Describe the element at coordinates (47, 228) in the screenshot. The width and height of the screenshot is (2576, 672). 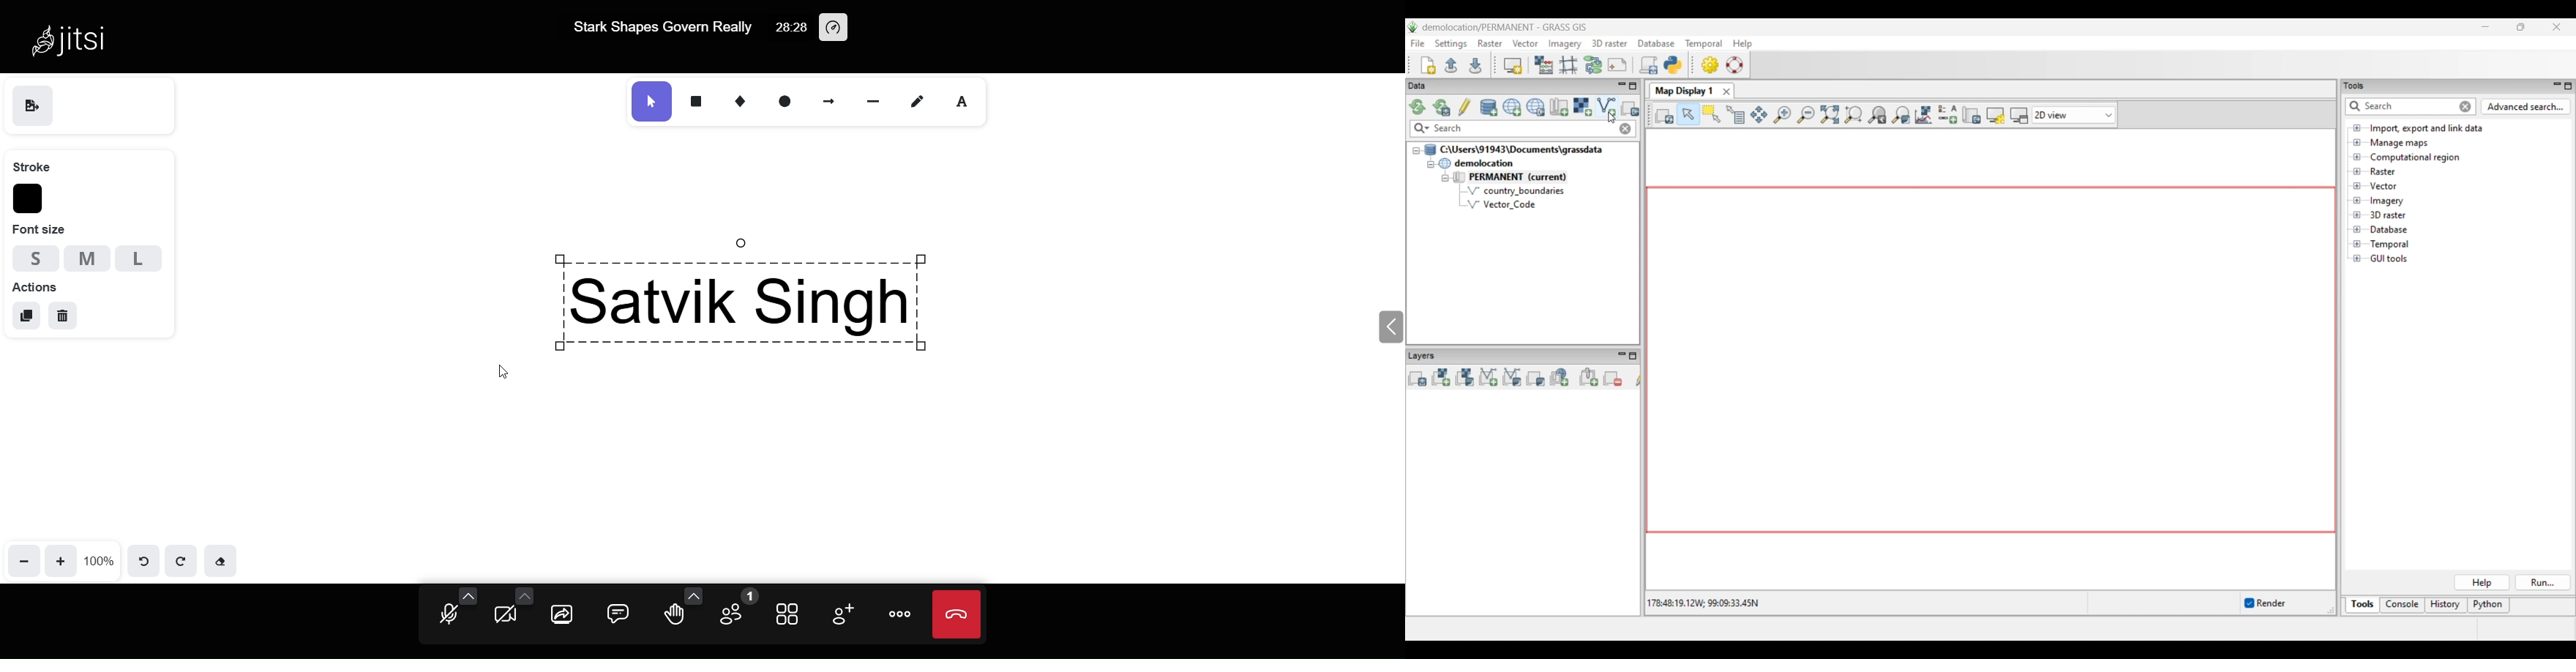
I see `font size` at that location.